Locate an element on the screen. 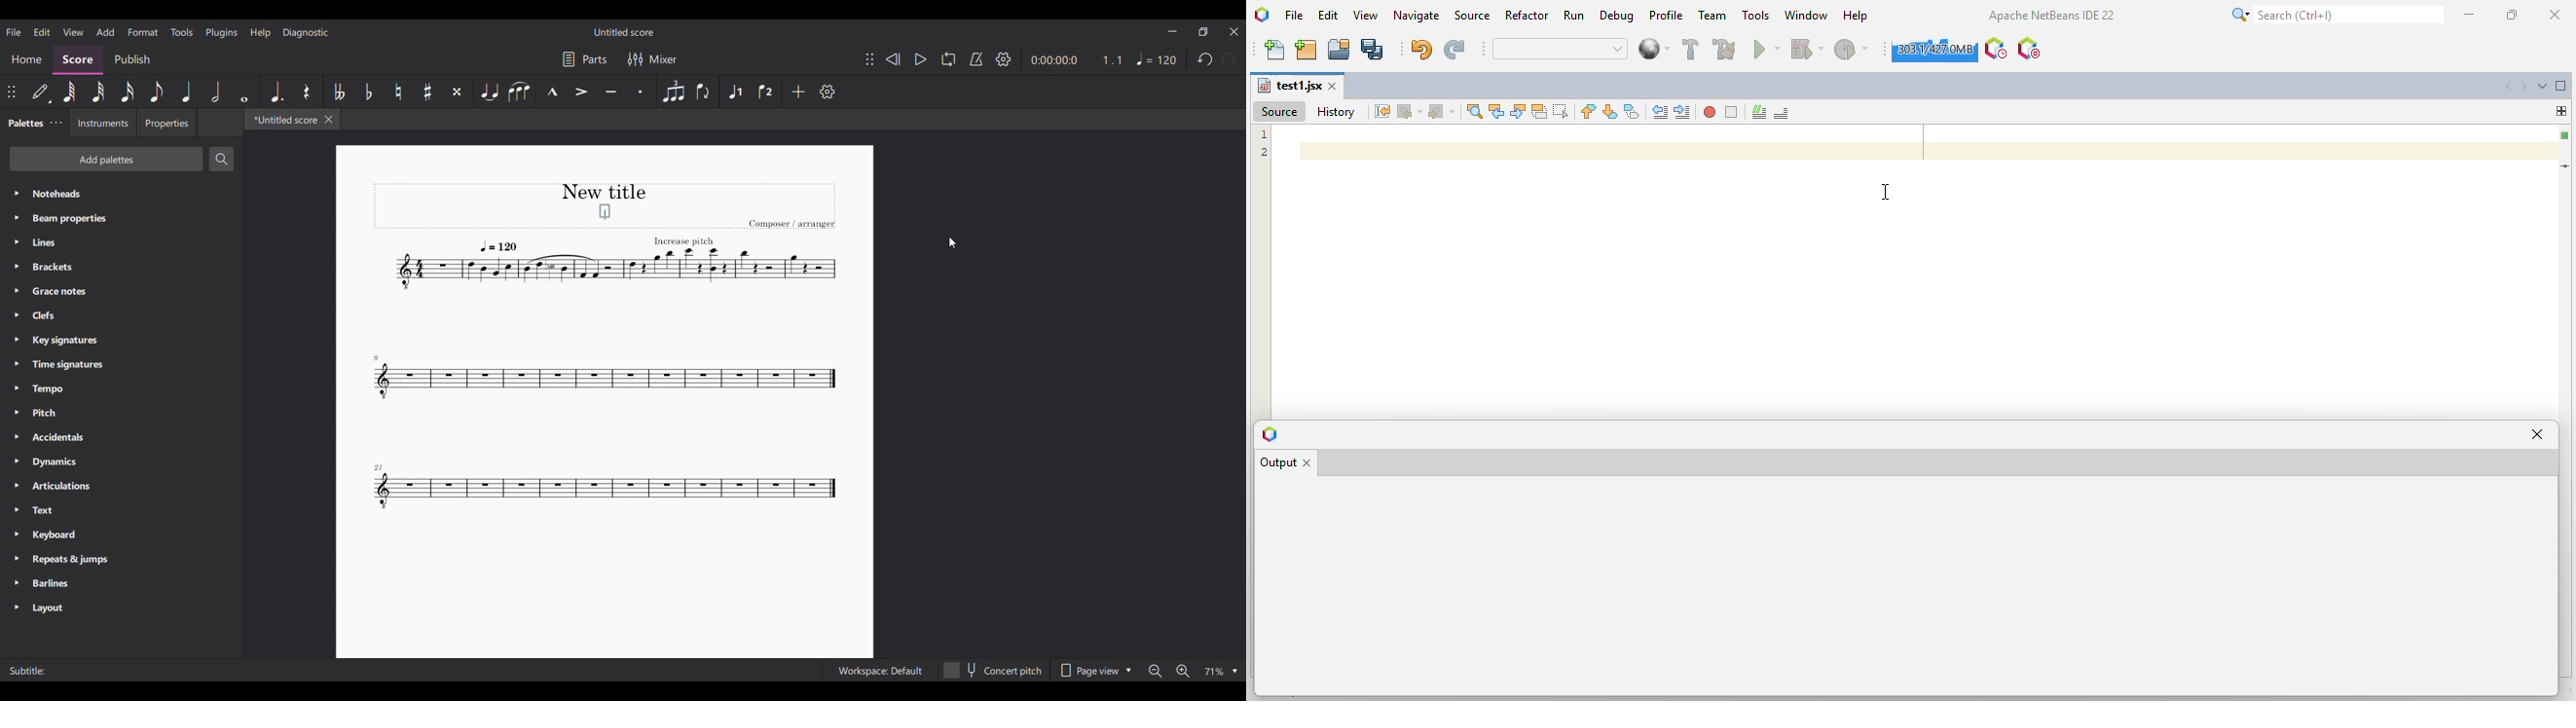  Grace notes is located at coordinates (121, 291).